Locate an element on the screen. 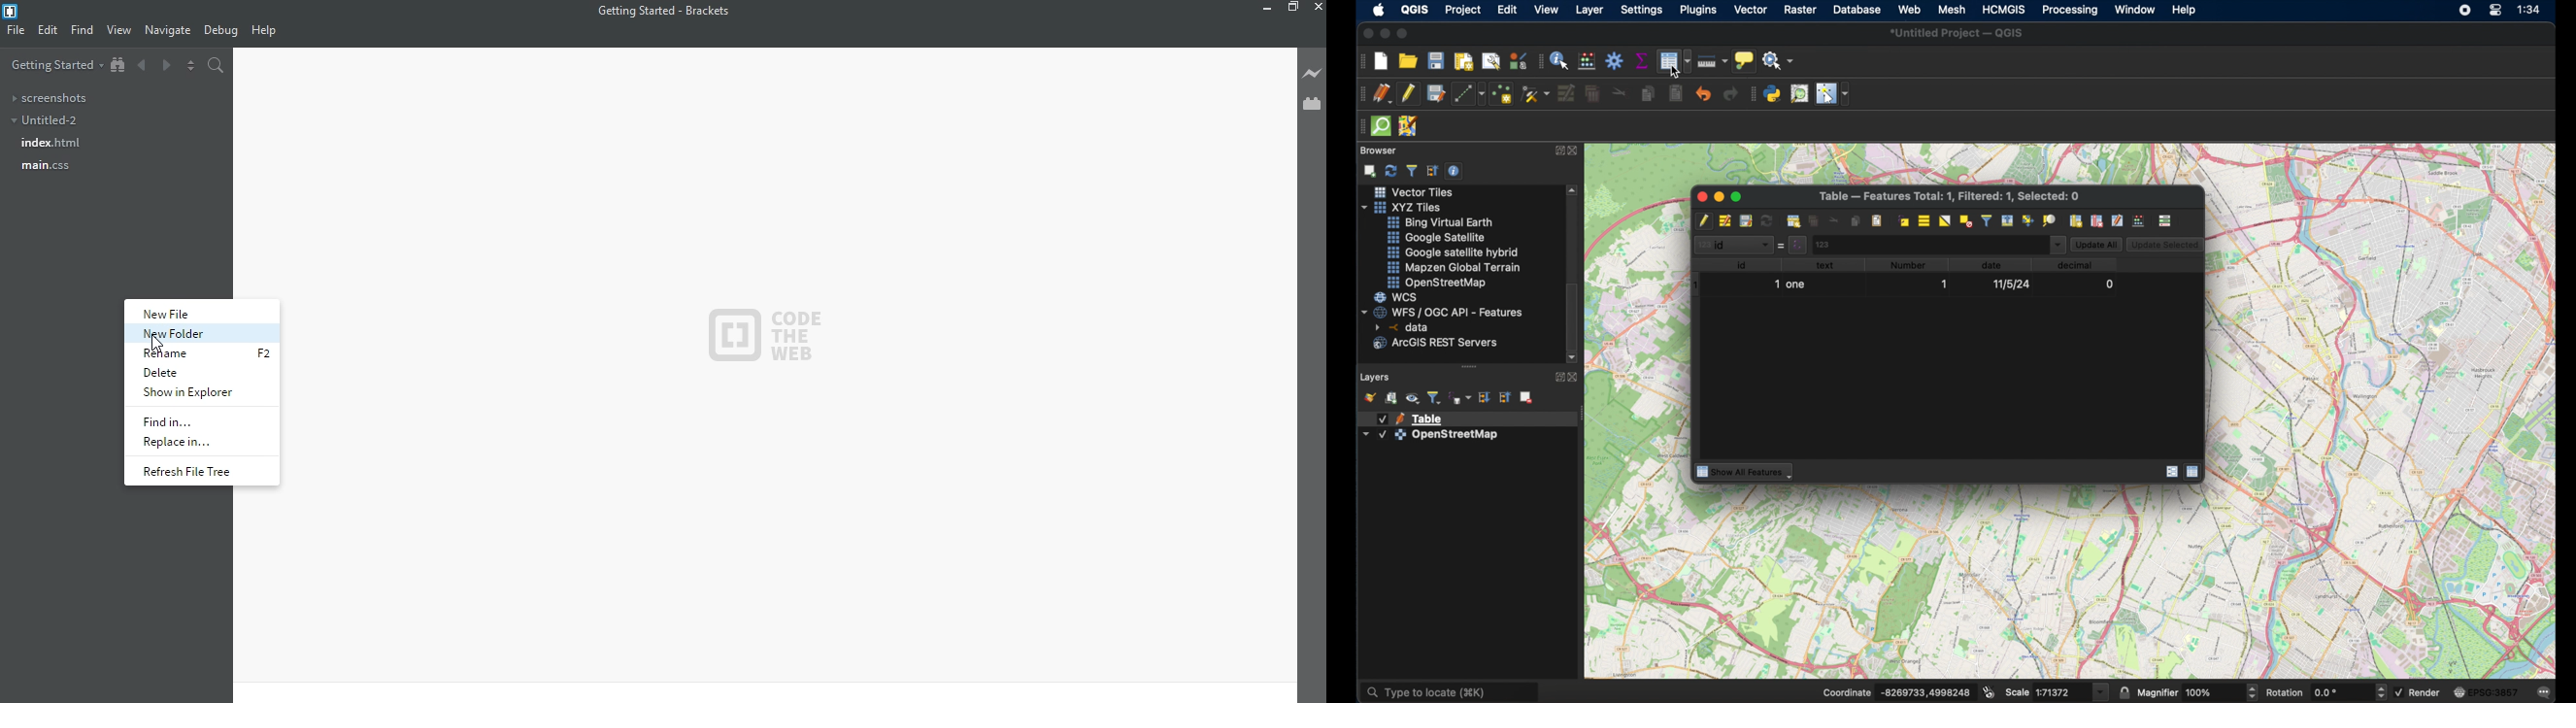 This screenshot has width=2576, height=728. new file is located at coordinates (182, 313).